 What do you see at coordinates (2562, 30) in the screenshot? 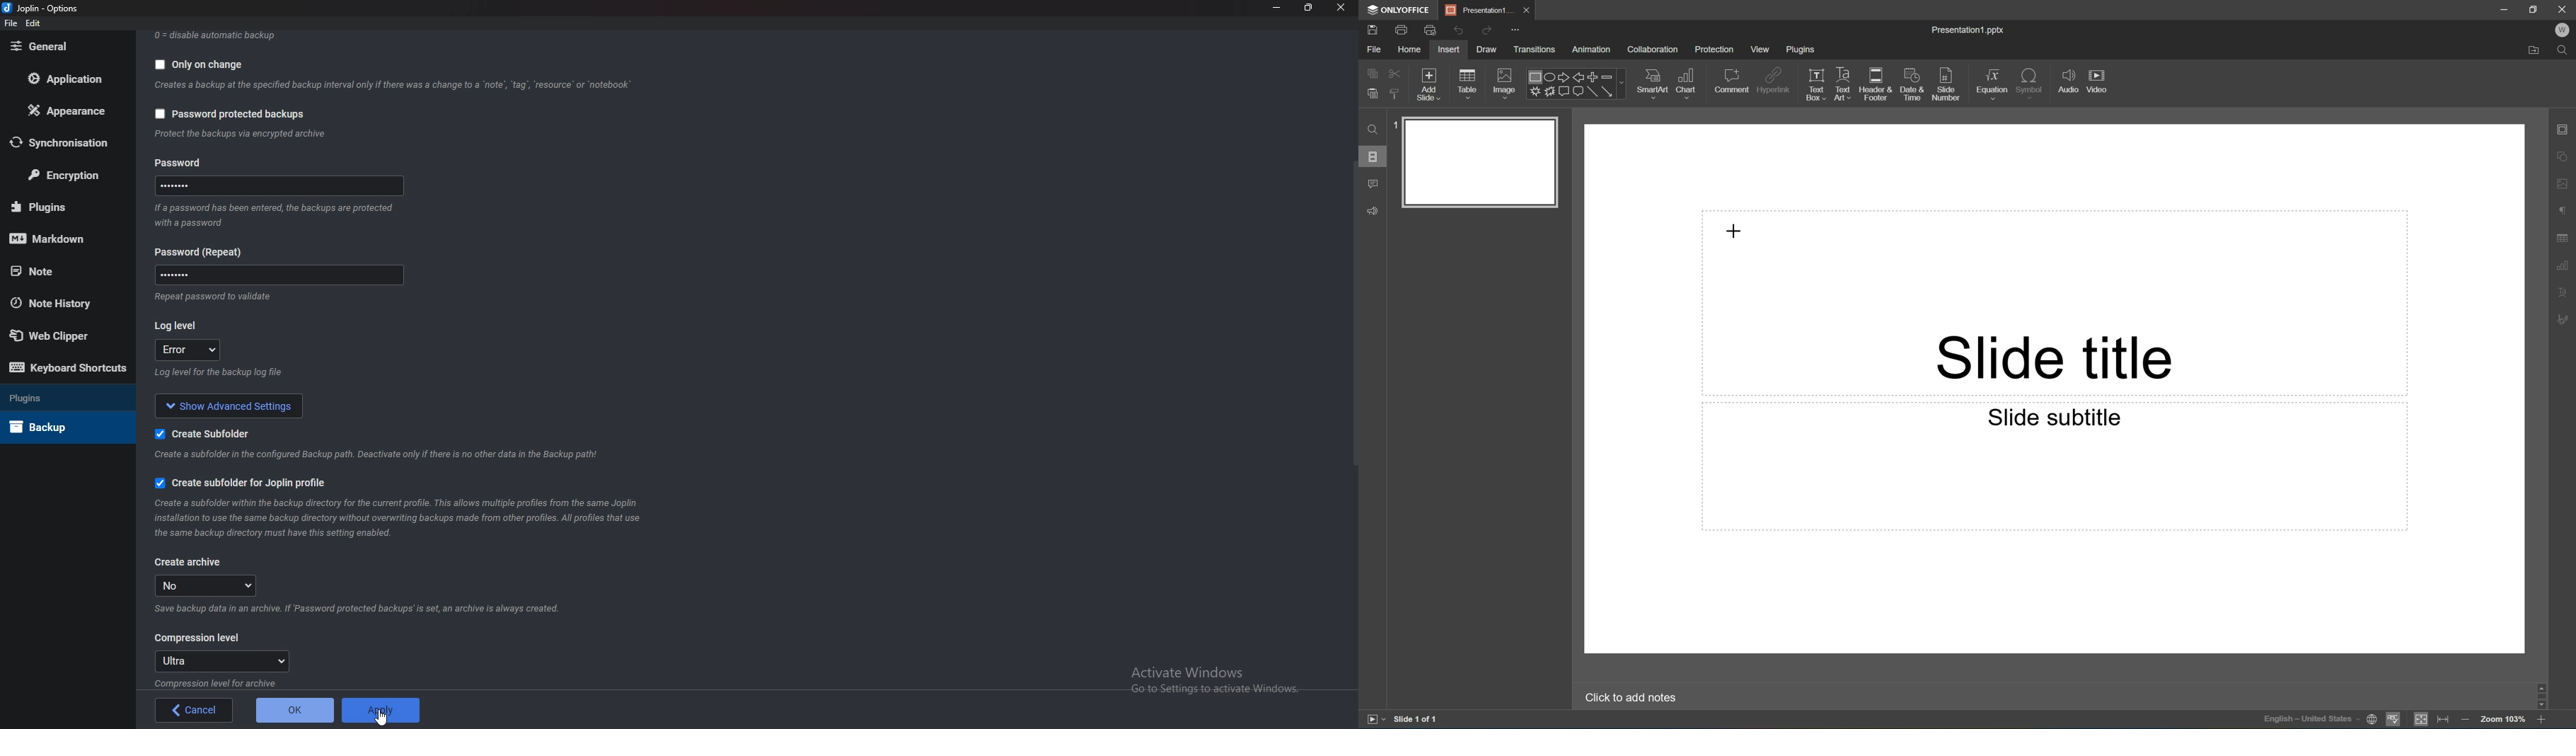
I see `W` at bounding box center [2562, 30].